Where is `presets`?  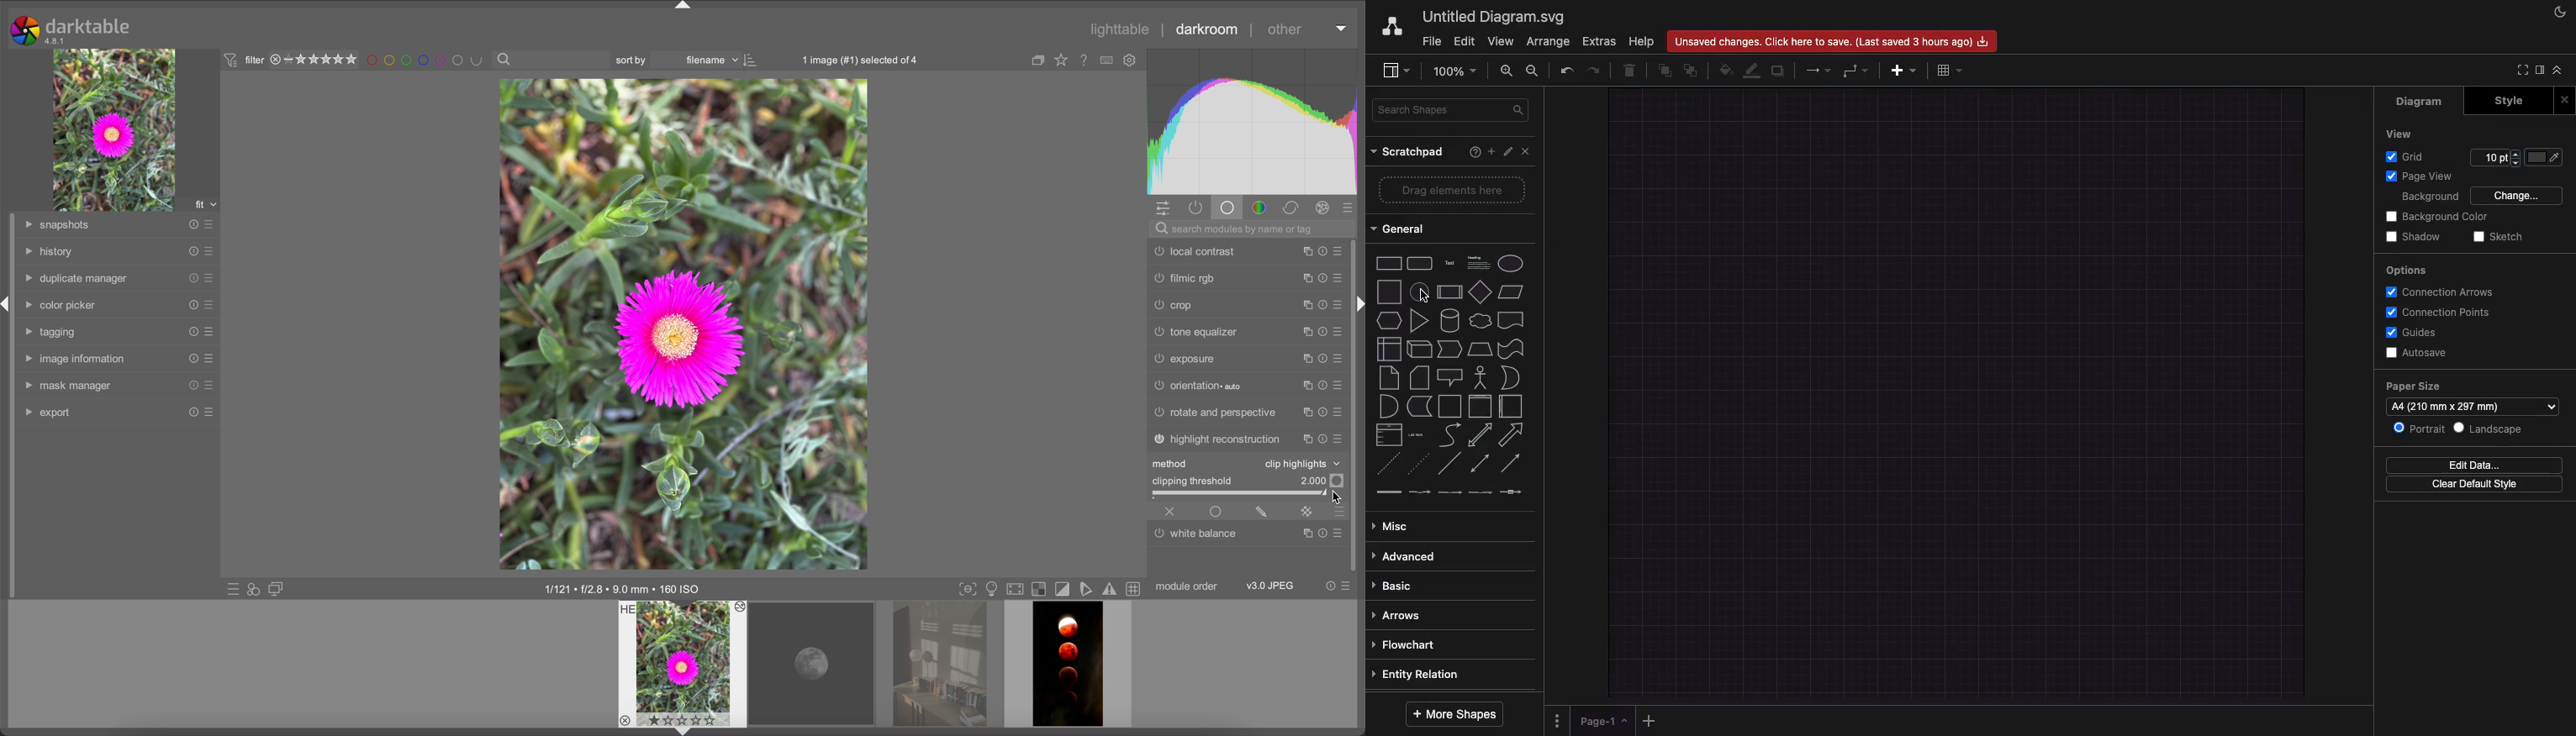
presets is located at coordinates (209, 304).